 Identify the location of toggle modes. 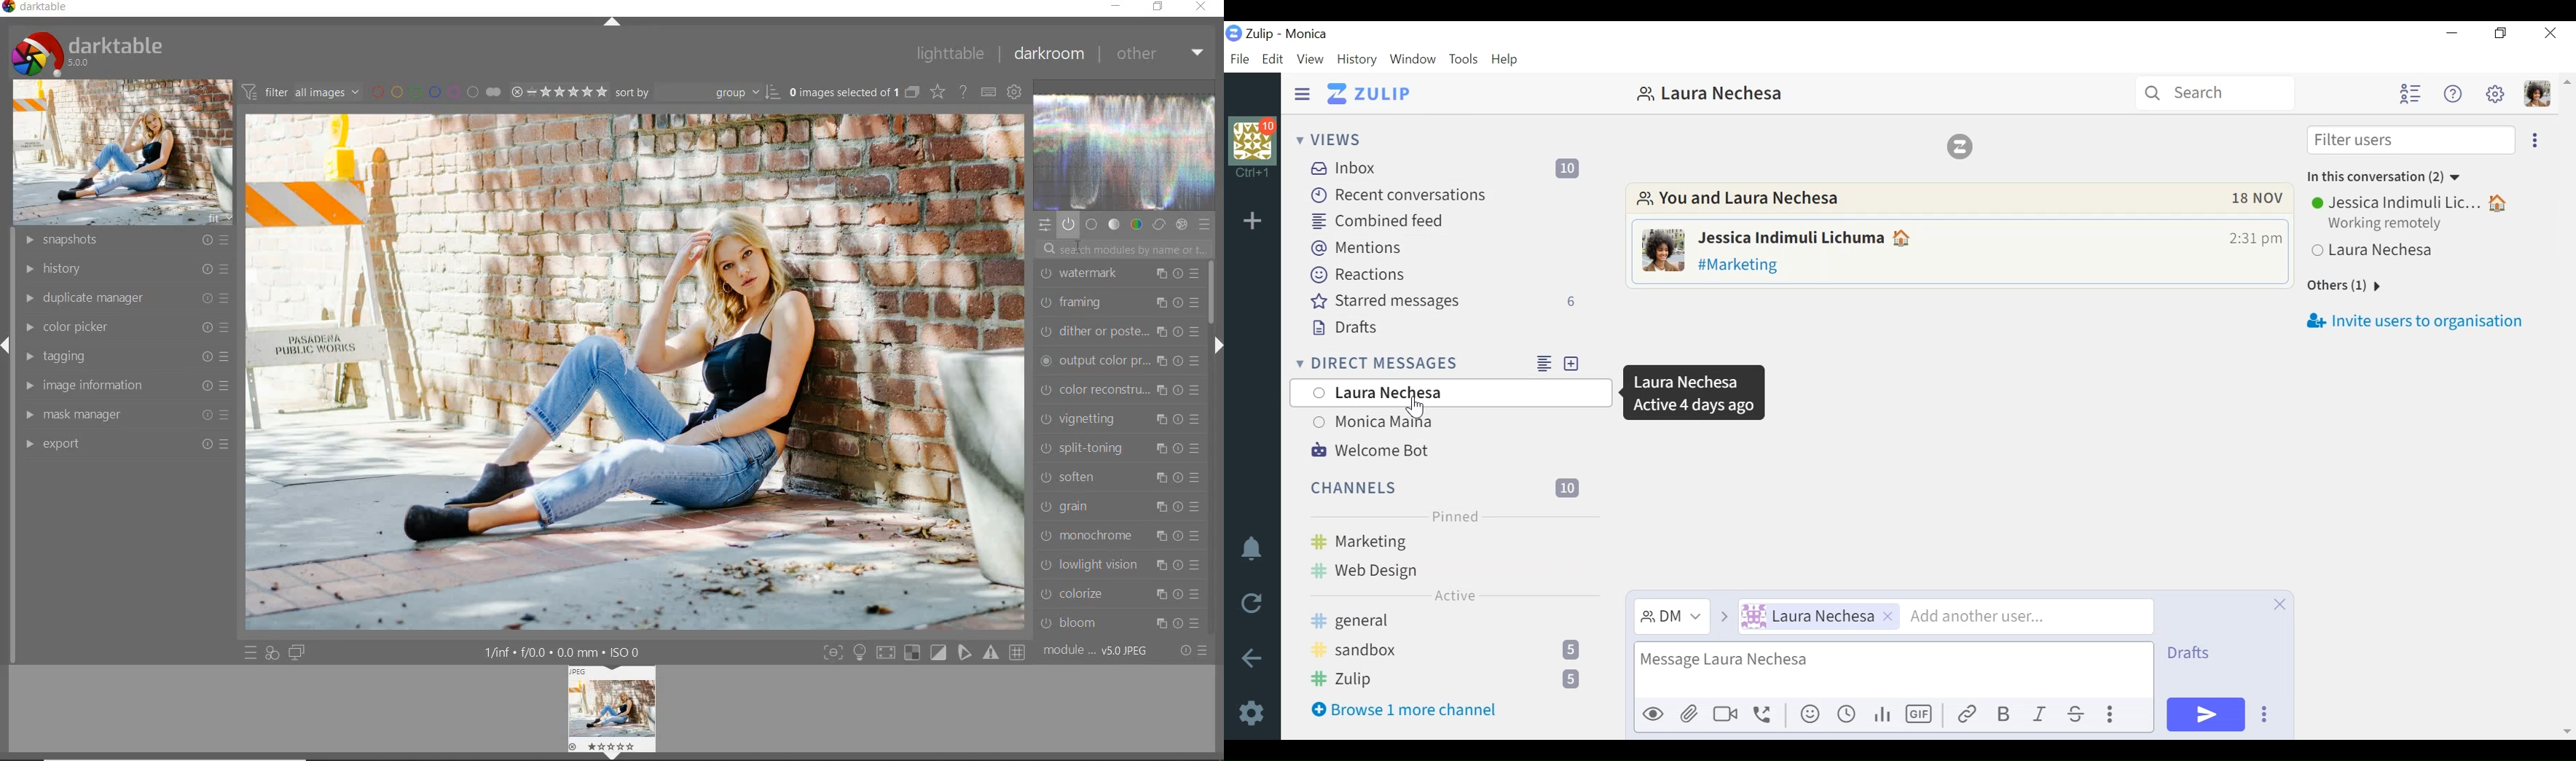
(921, 653).